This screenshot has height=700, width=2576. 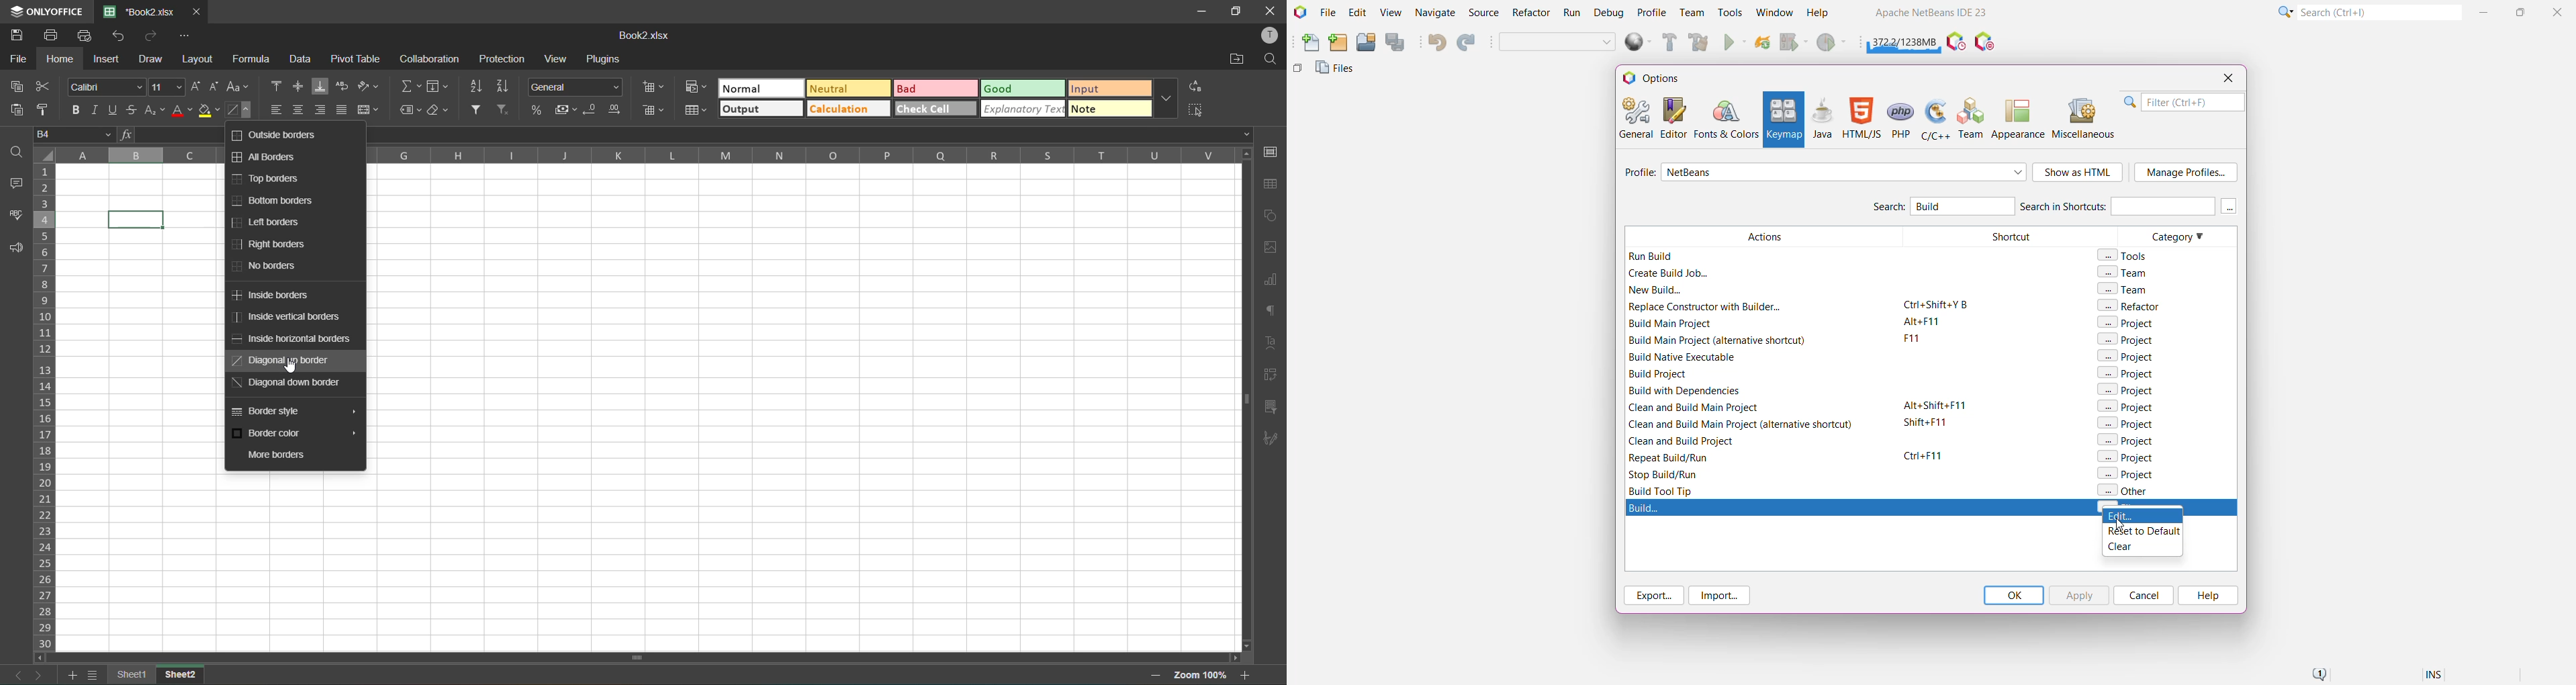 What do you see at coordinates (273, 178) in the screenshot?
I see `top borders` at bounding box center [273, 178].